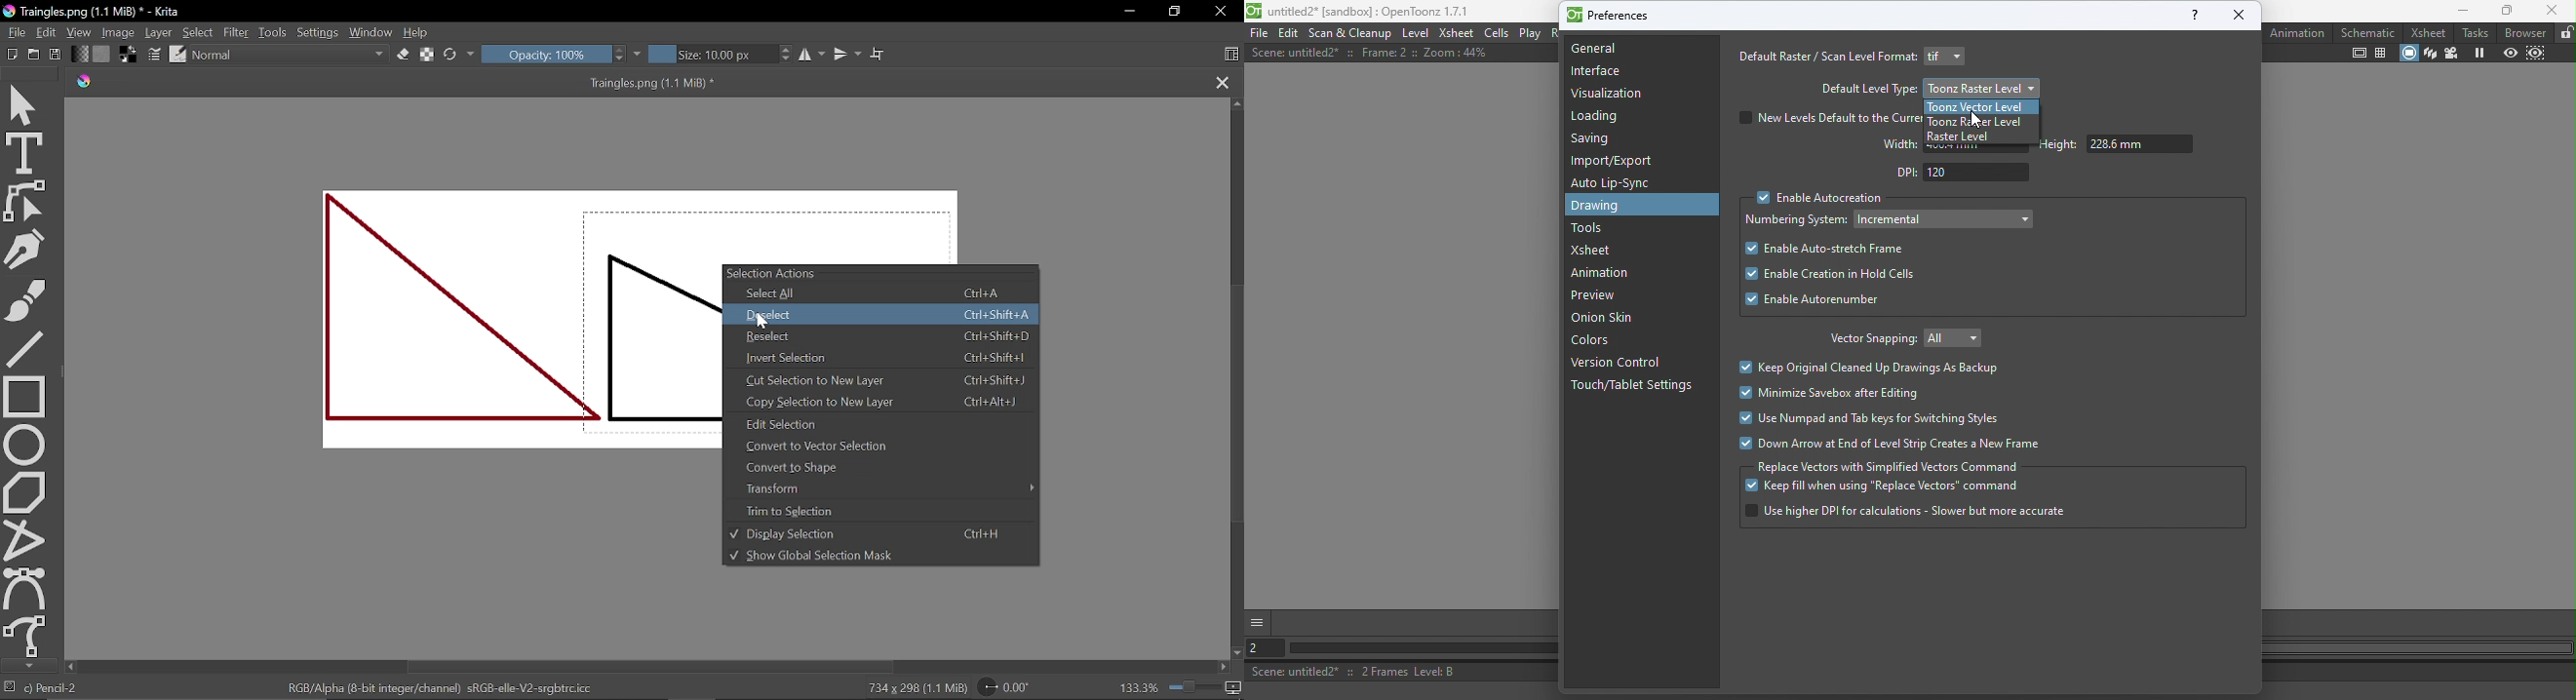 The image size is (2576, 700). What do you see at coordinates (1826, 57) in the screenshot?
I see `Default raster/scan level format` at bounding box center [1826, 57].